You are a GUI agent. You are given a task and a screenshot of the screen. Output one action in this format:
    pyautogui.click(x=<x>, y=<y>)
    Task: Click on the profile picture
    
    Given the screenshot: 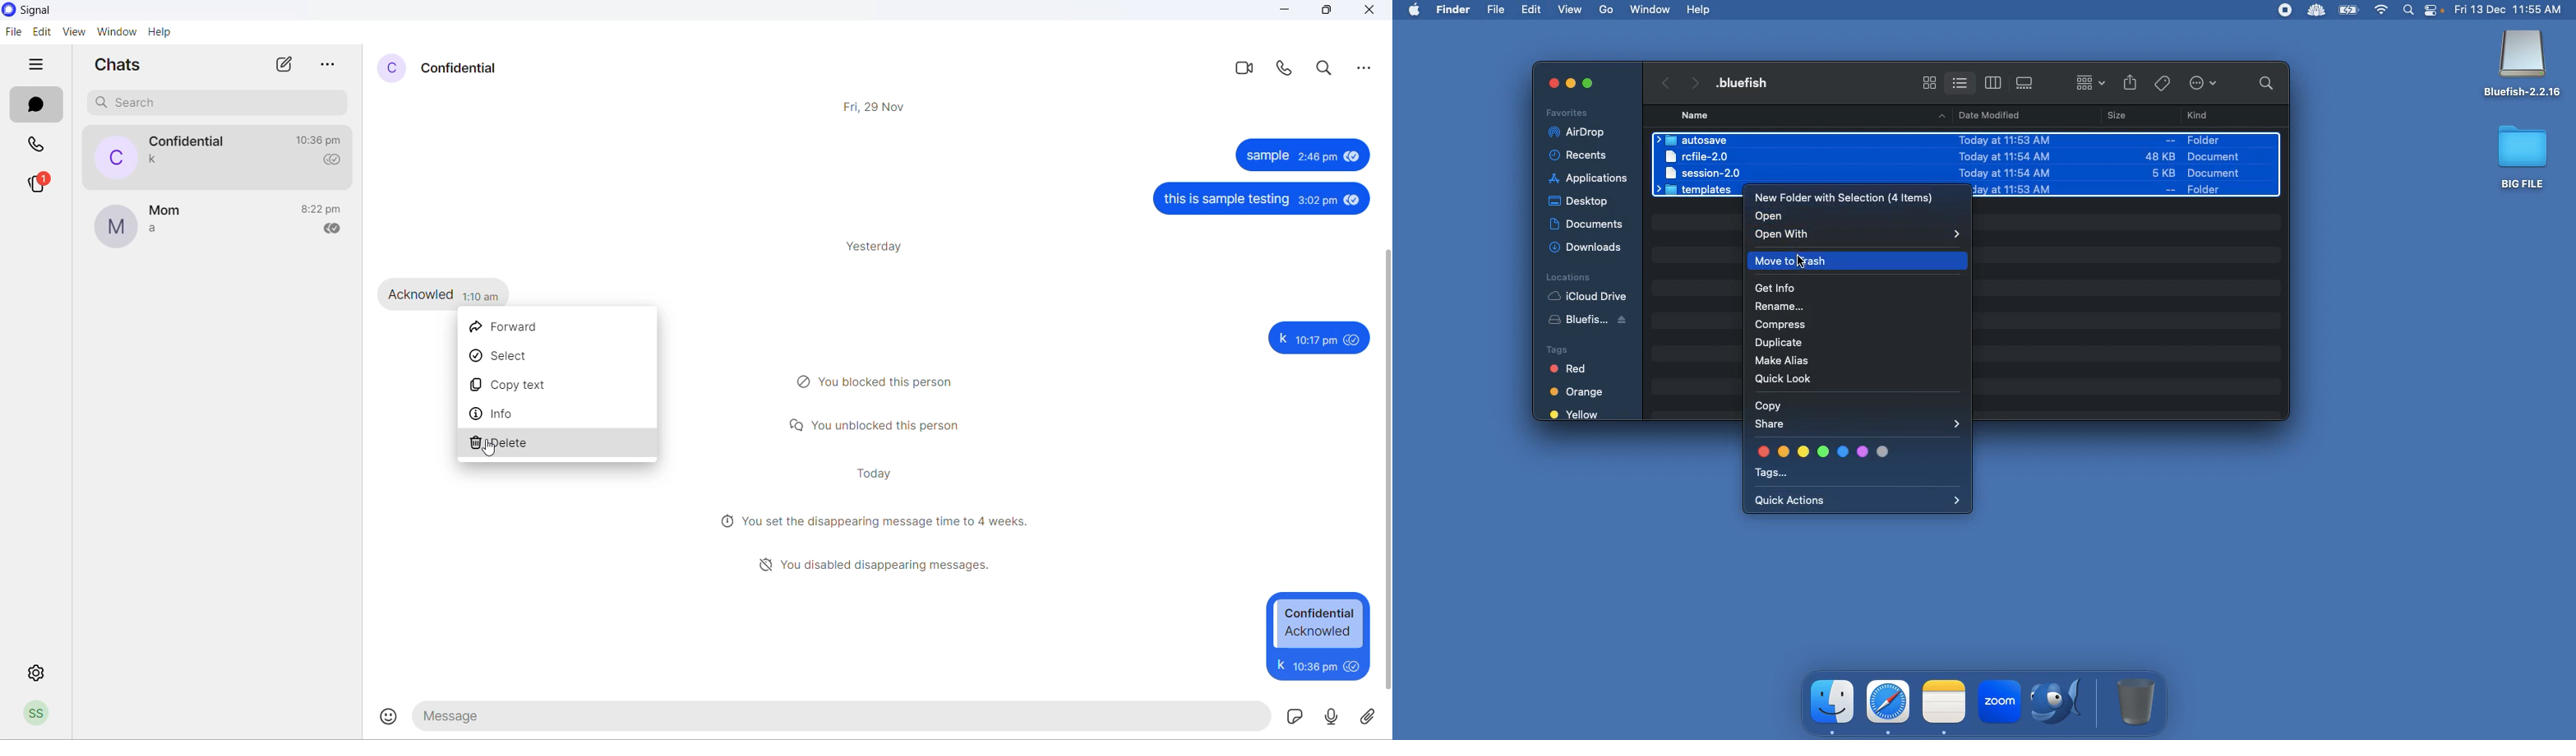 What is the action you would take?
    pyautogui.click(x=119, y=227)
    